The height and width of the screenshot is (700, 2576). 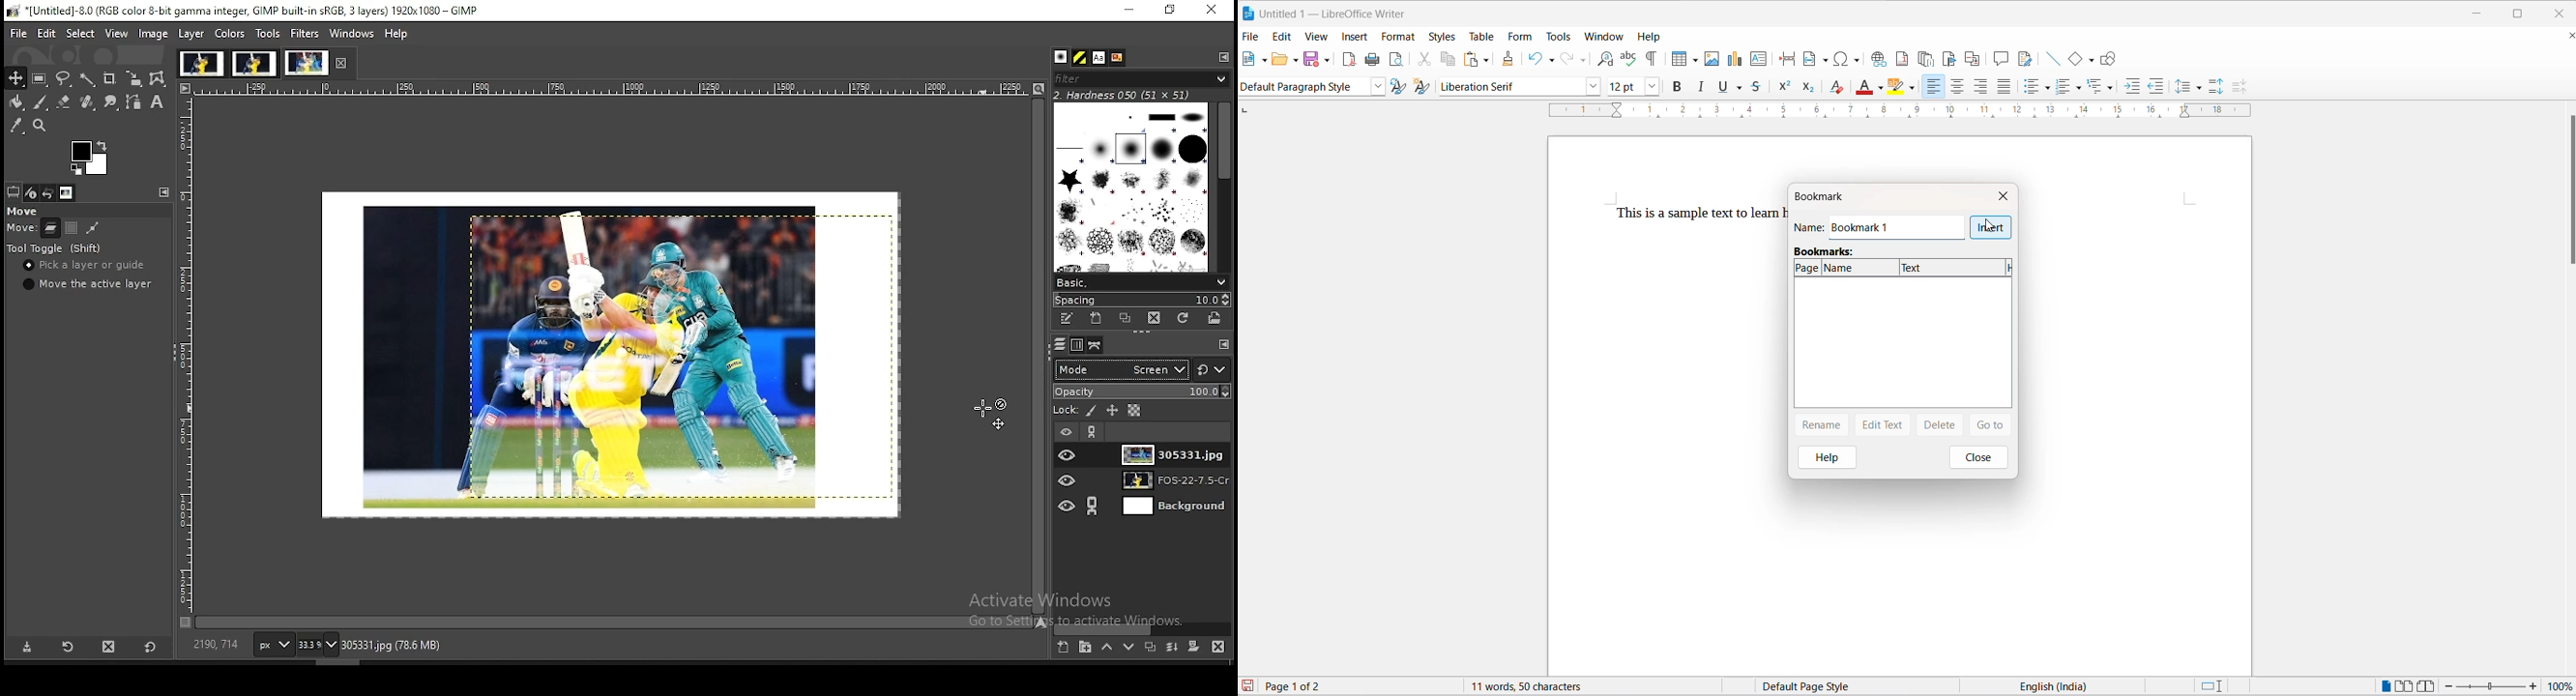 What do you see at coordinates (1065, 318) in the screenshot?
I see `edit this brush` at bounding box center [1065, 318].